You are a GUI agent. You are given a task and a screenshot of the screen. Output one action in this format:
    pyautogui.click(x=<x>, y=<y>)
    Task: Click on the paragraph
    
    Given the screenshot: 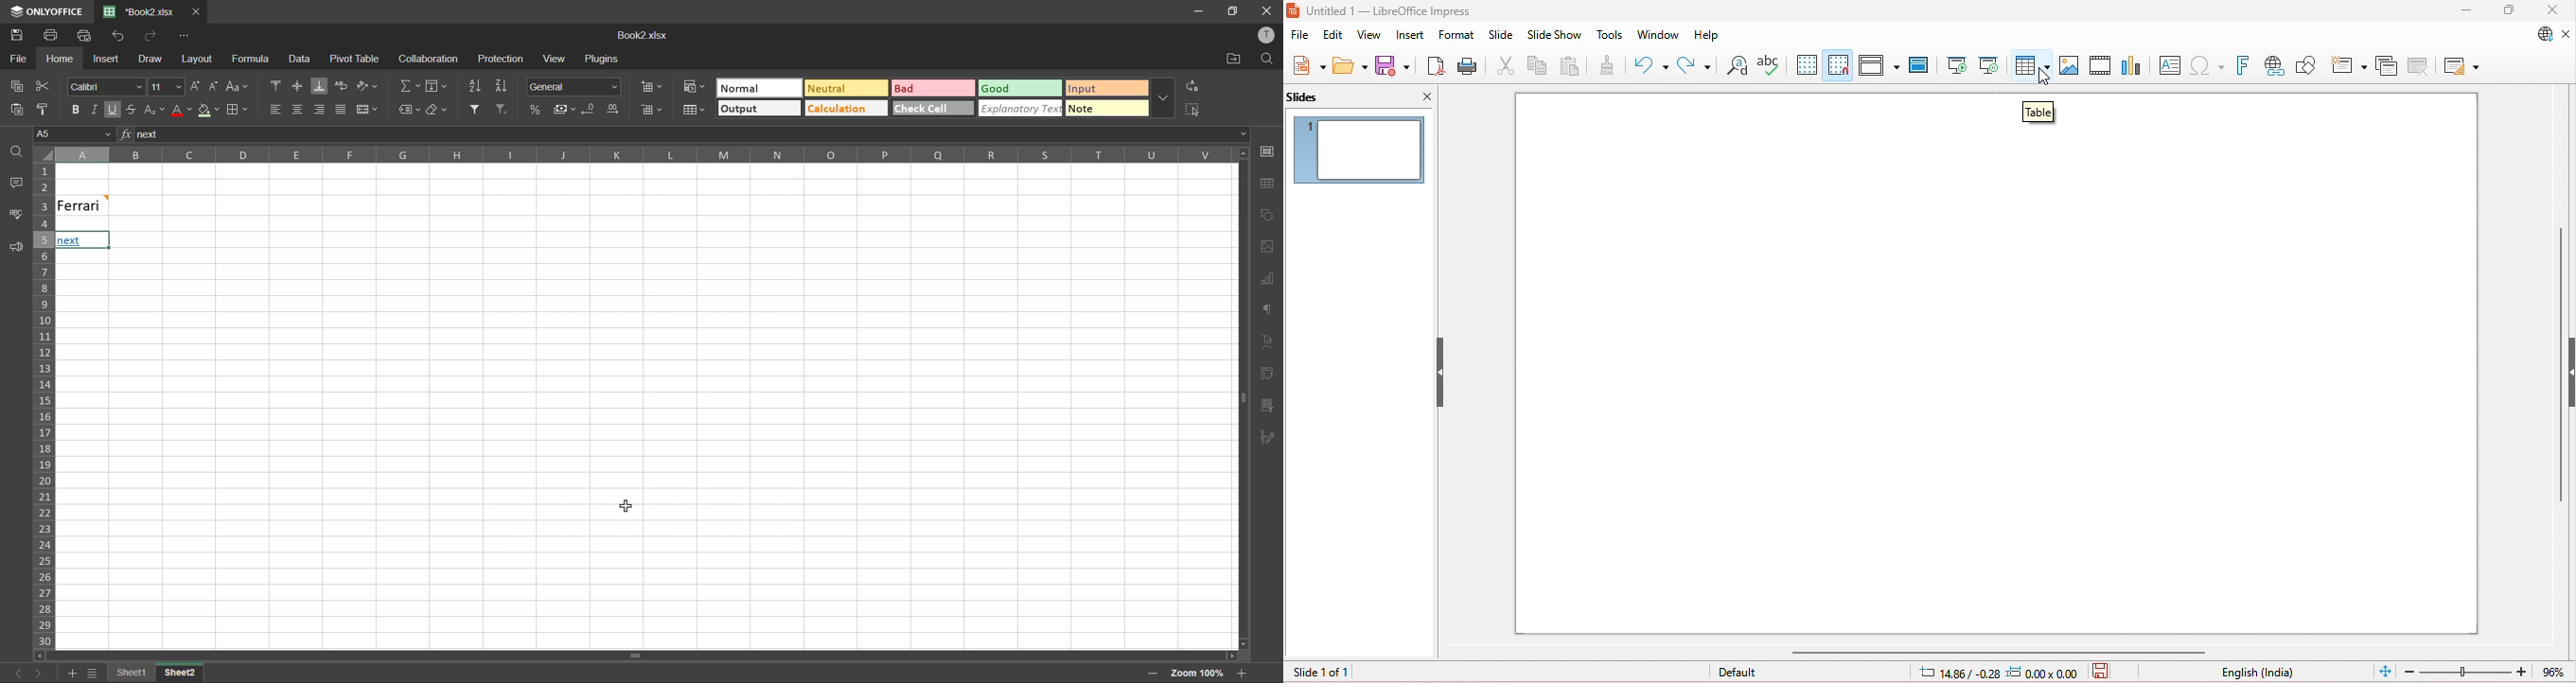 What is the action you would take?
    pyautogui.click(x=1268, y=311)
    